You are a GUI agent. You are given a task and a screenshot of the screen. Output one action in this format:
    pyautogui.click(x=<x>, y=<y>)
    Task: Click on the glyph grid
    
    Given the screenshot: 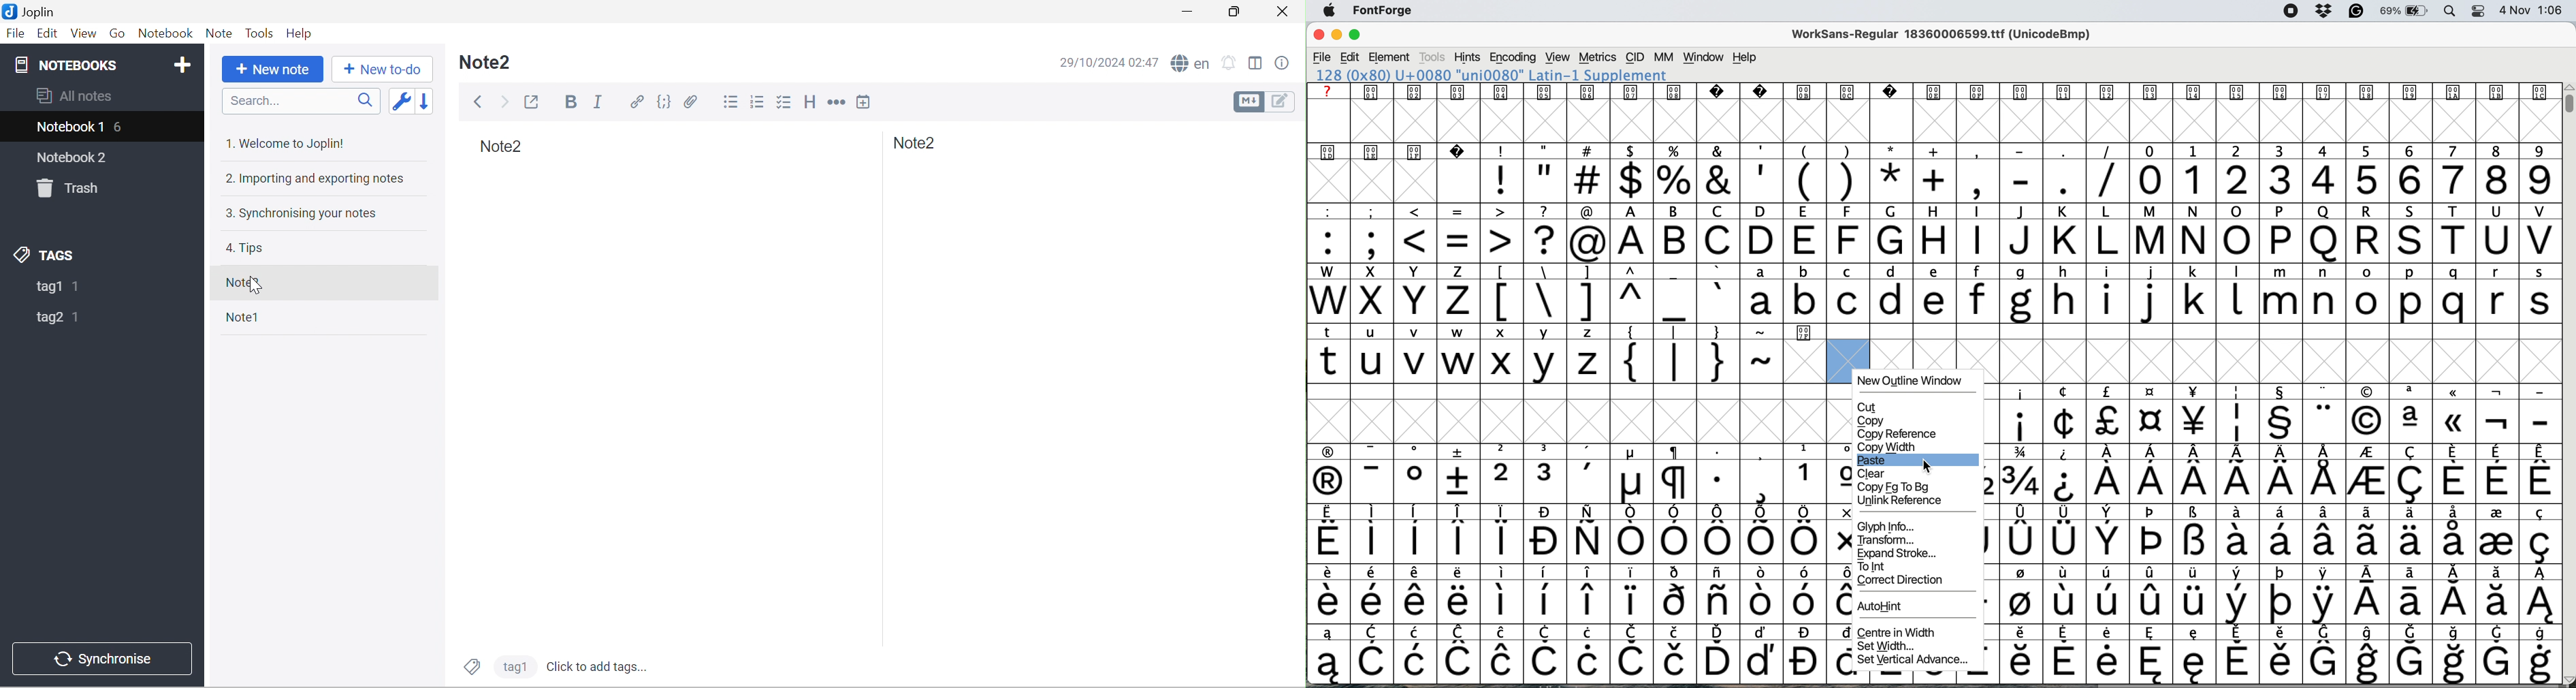 What is the action you would take?
    pyautogui.click(x=2269, y=362)
    